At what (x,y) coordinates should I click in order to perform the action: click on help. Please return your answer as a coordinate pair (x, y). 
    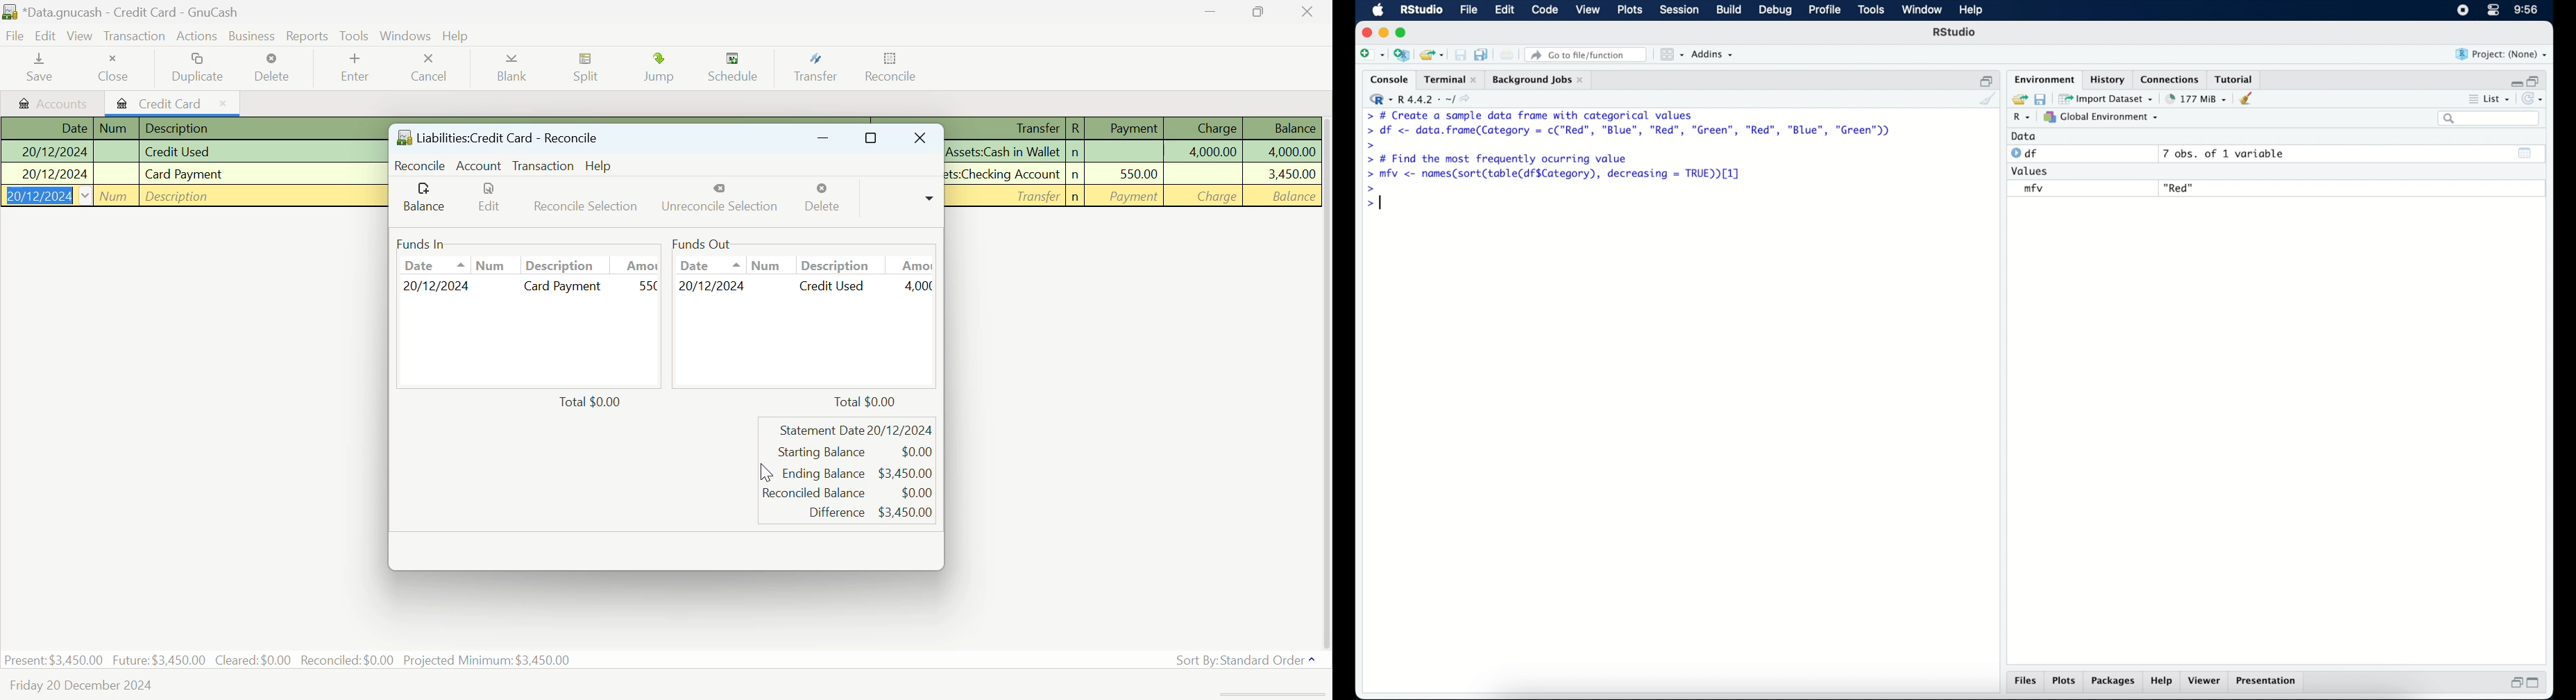
    Looking at the image, I should click on (2163, 682).